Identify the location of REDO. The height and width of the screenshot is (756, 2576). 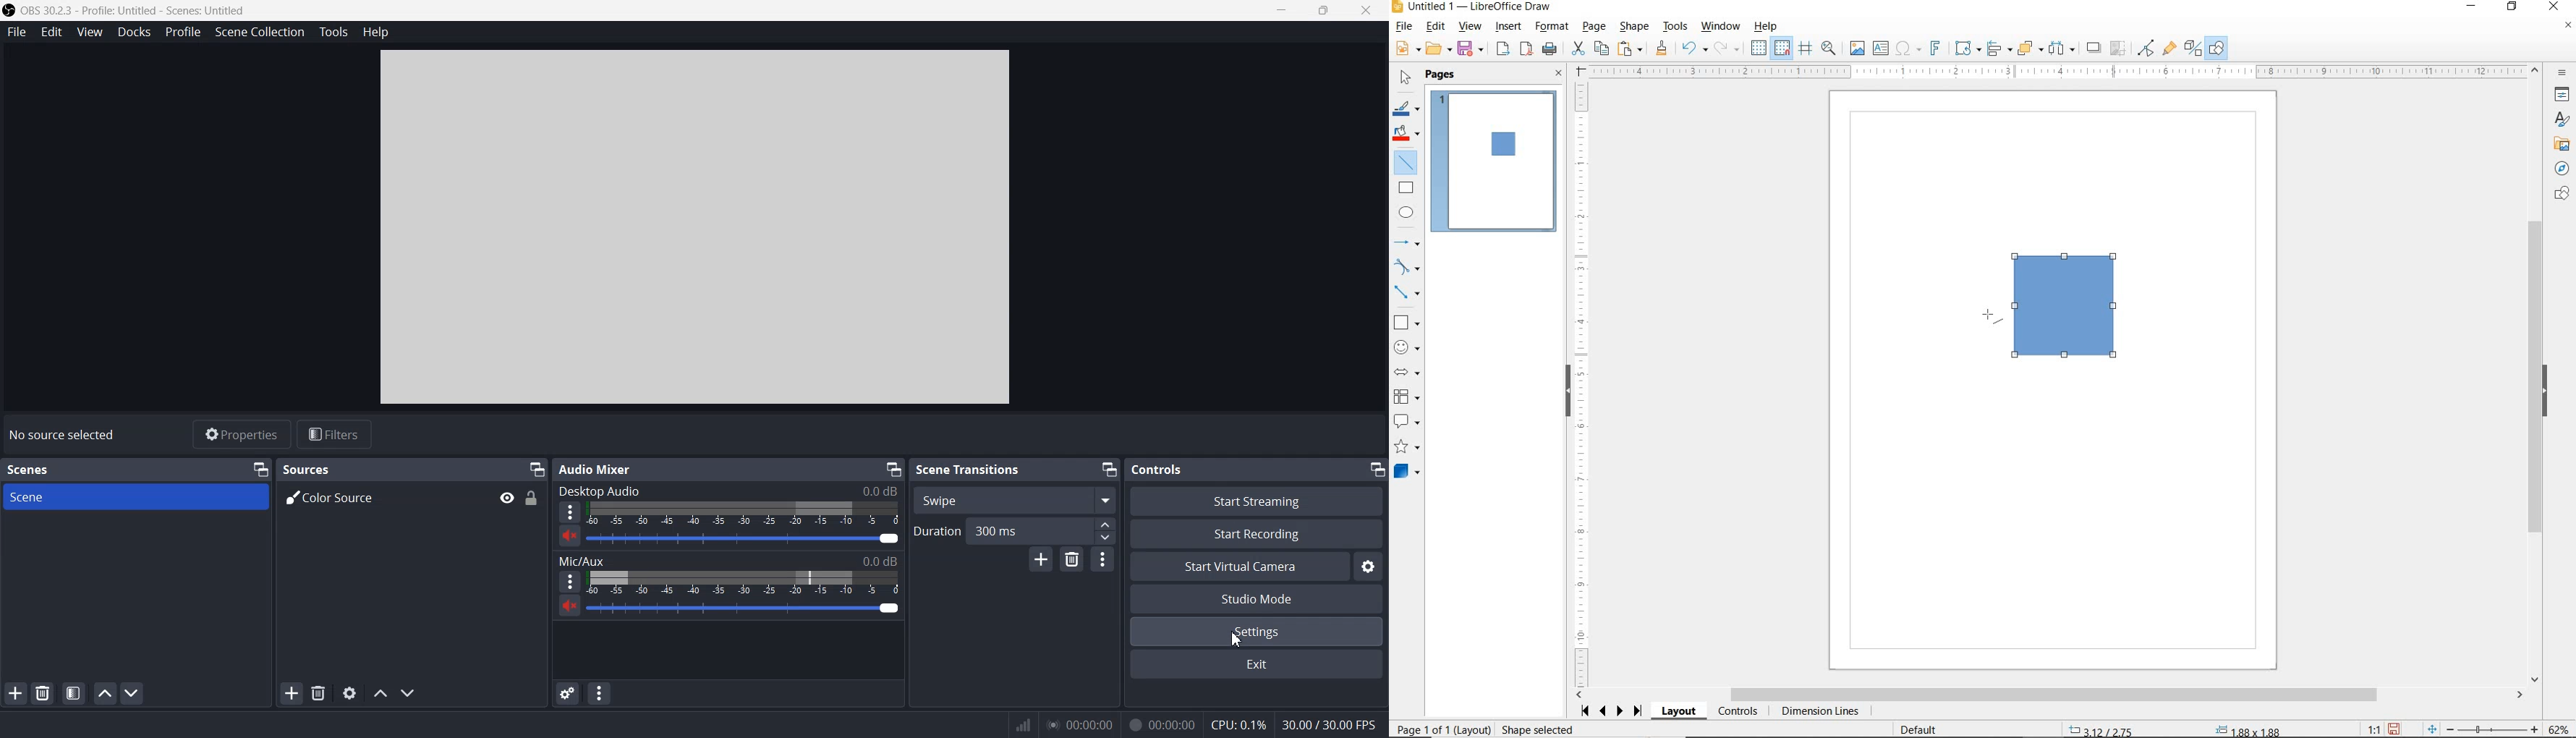
(1730, 49).